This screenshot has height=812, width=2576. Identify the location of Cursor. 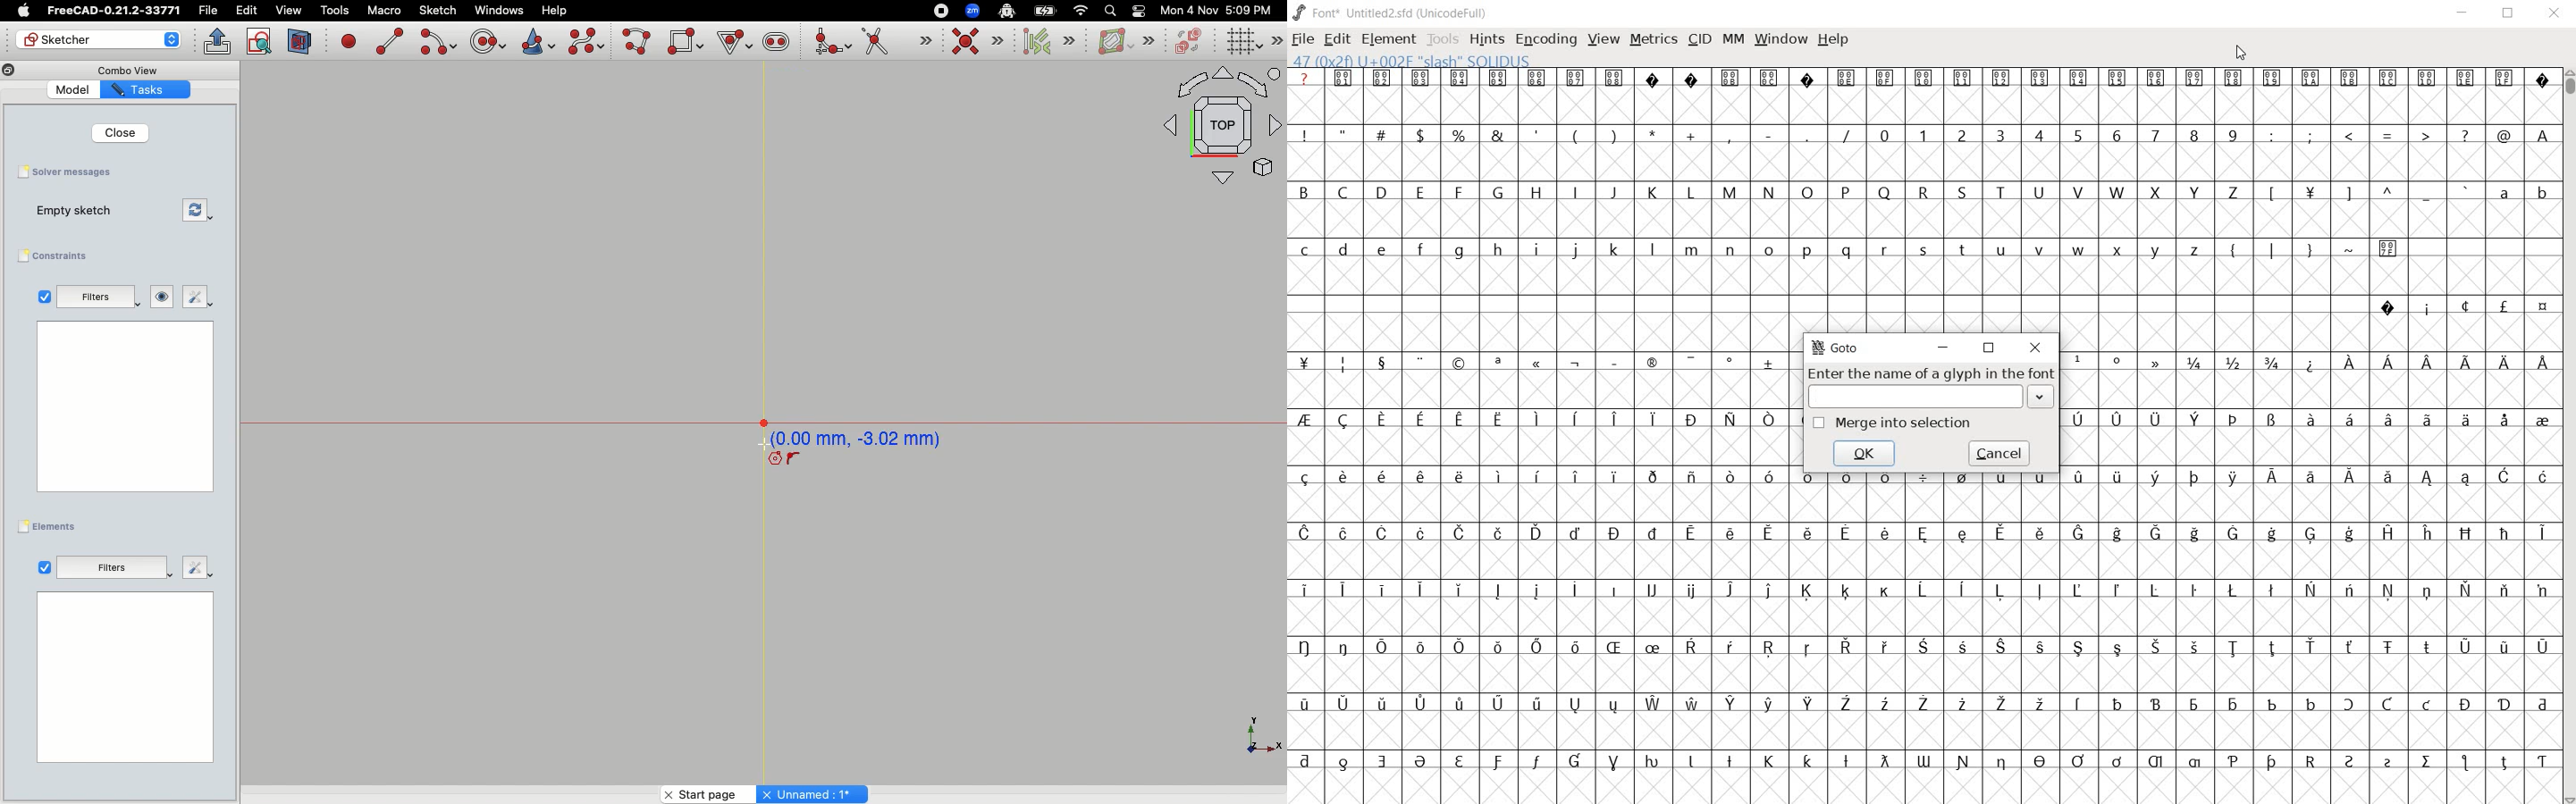
(761, 441).